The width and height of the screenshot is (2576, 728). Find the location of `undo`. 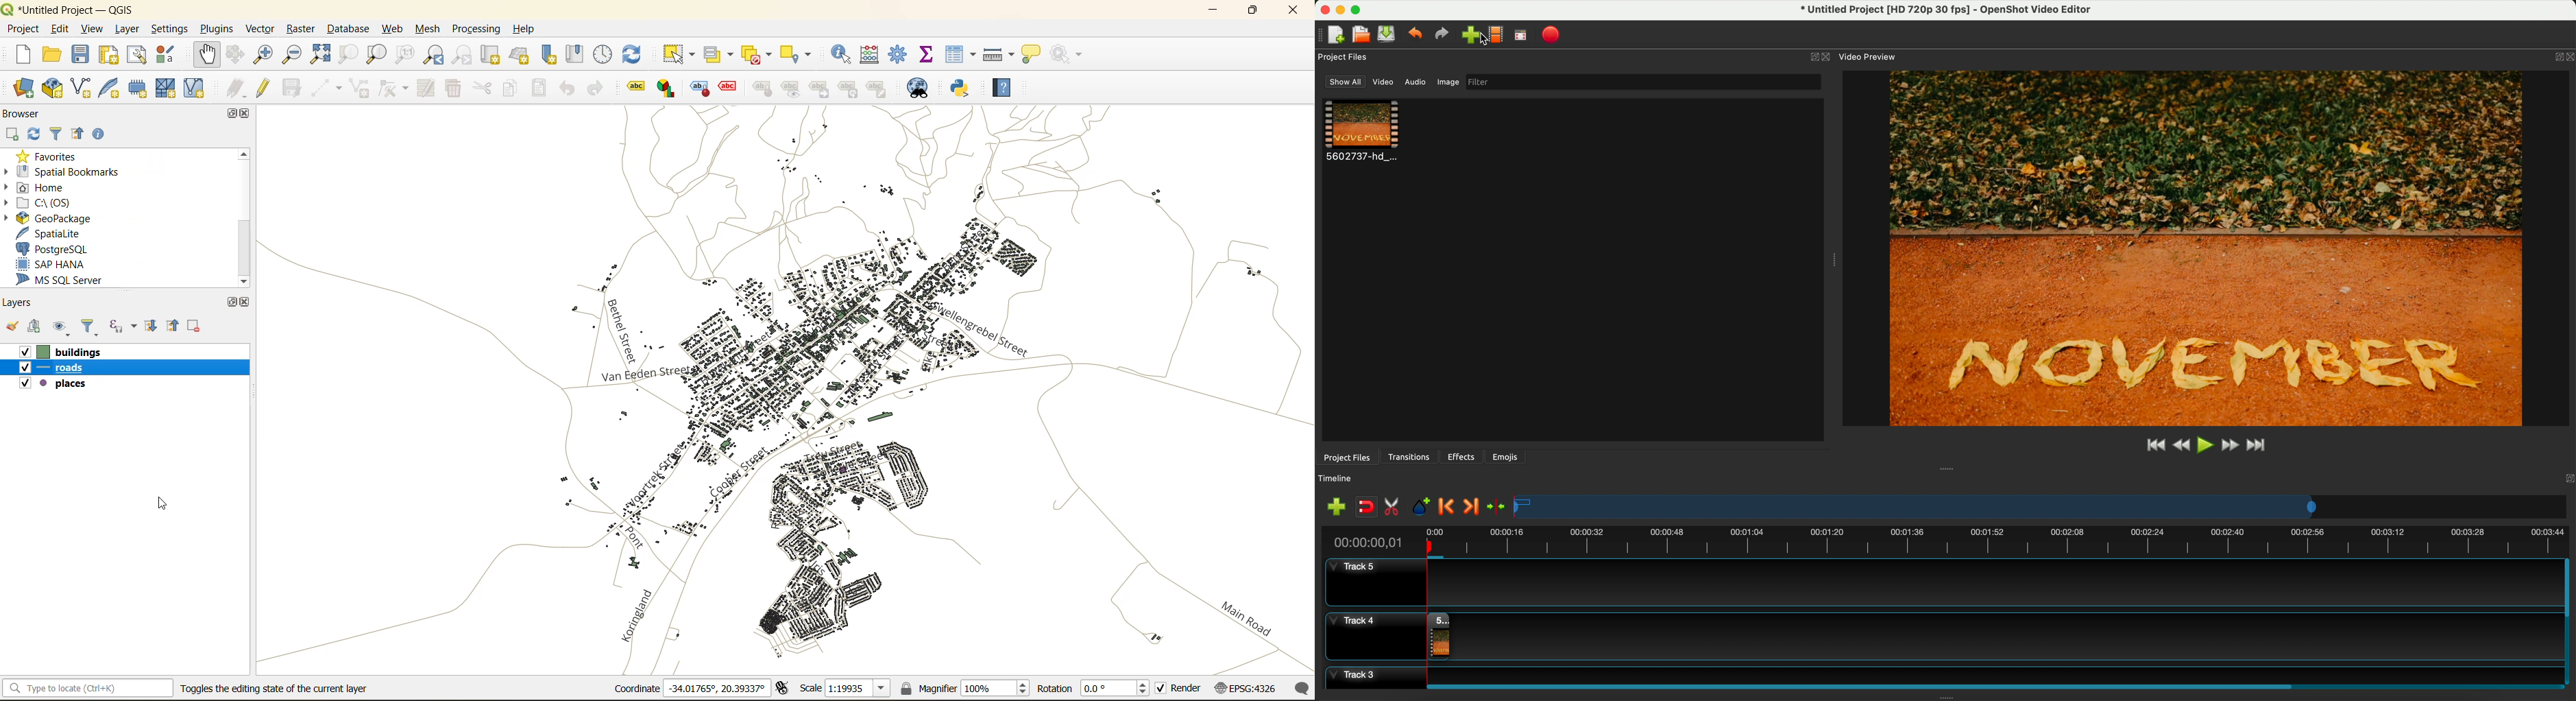

undo is located at coordinates (1416, 35).